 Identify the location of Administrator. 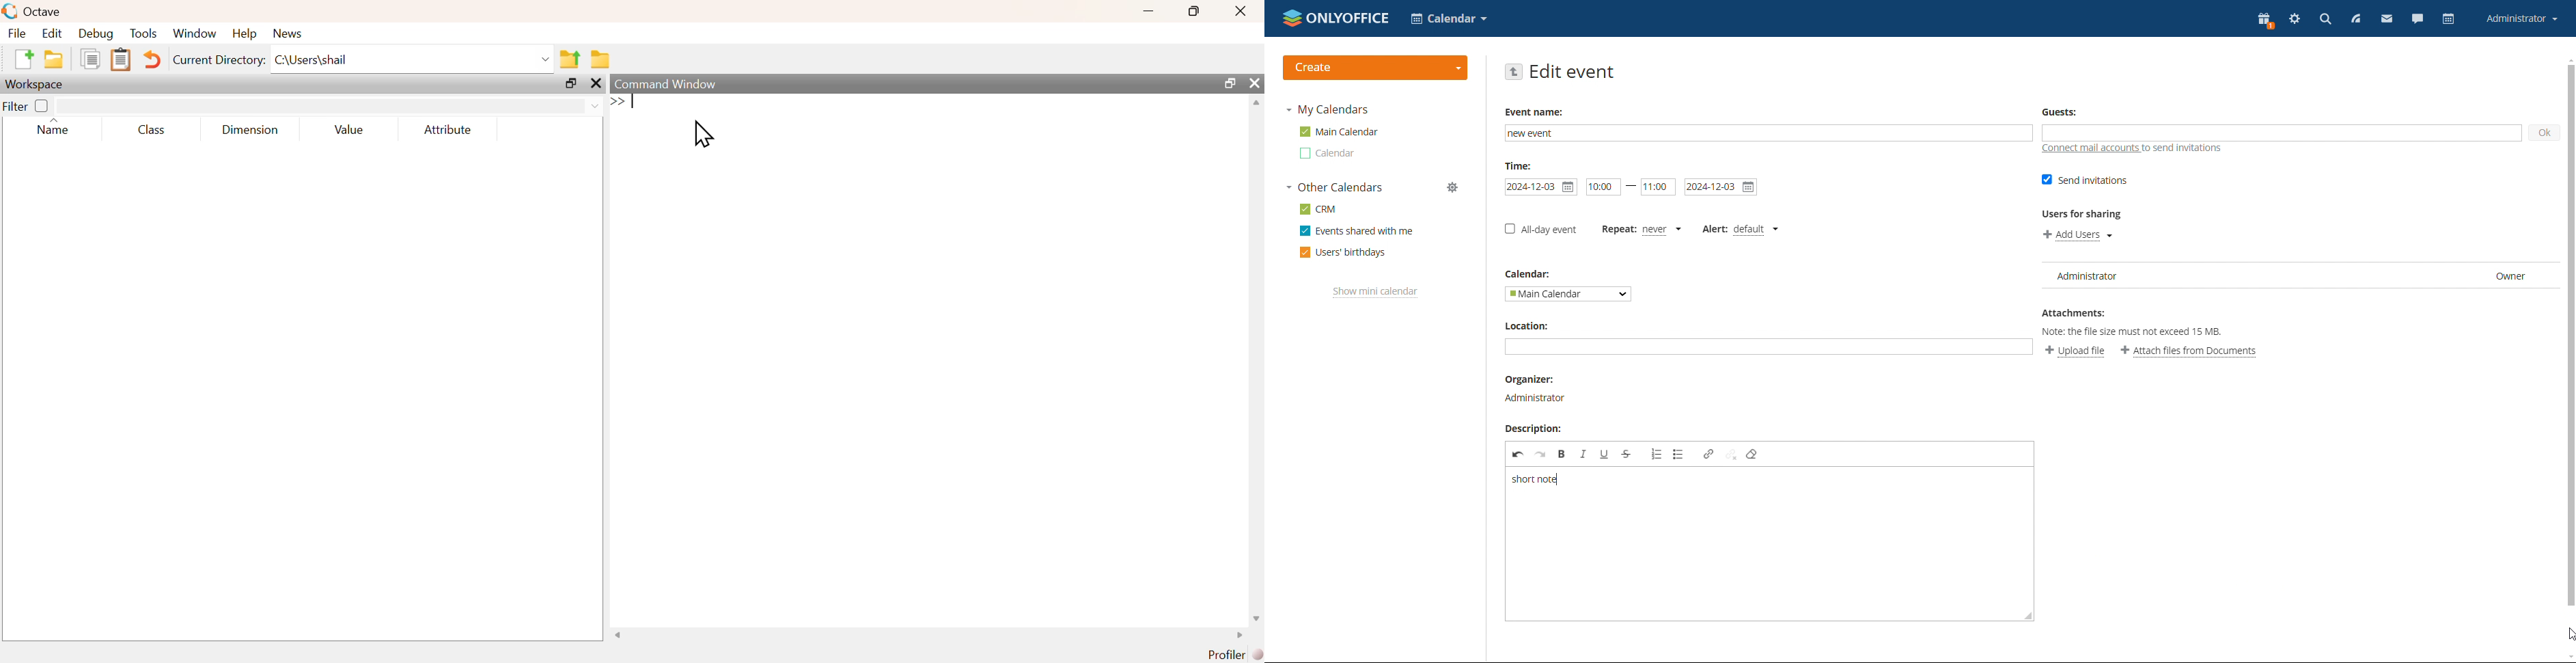
(1536, 397).